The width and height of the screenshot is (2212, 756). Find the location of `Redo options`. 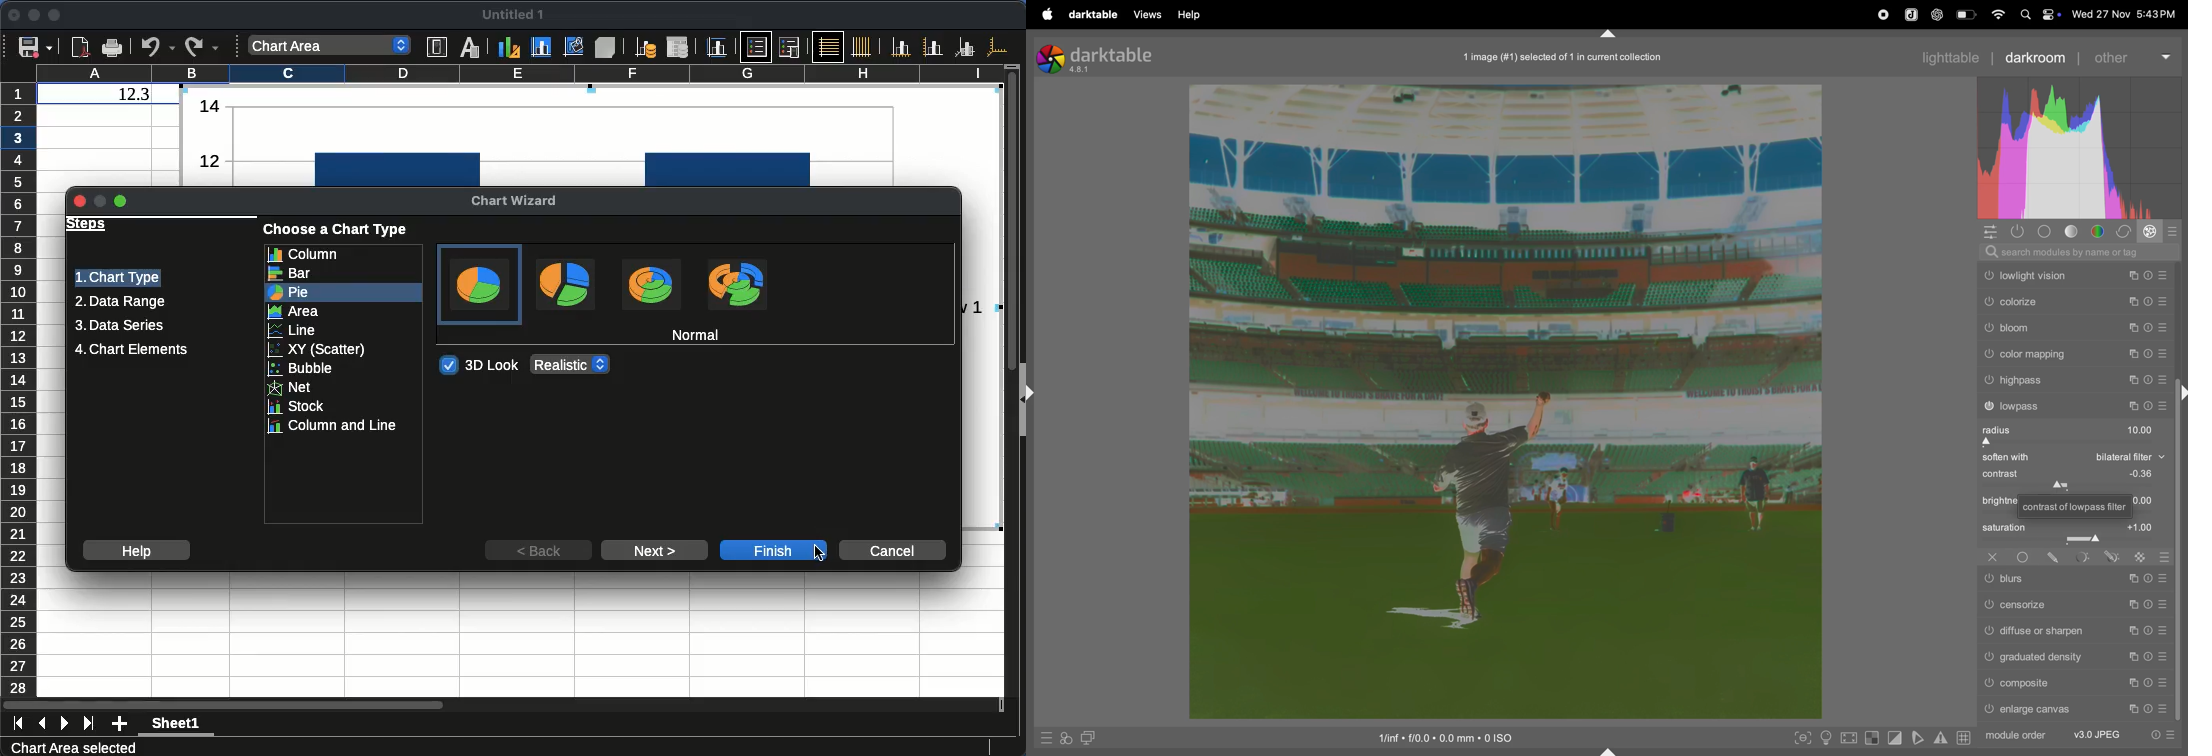

Redo options is located at coordinates (202, 47).